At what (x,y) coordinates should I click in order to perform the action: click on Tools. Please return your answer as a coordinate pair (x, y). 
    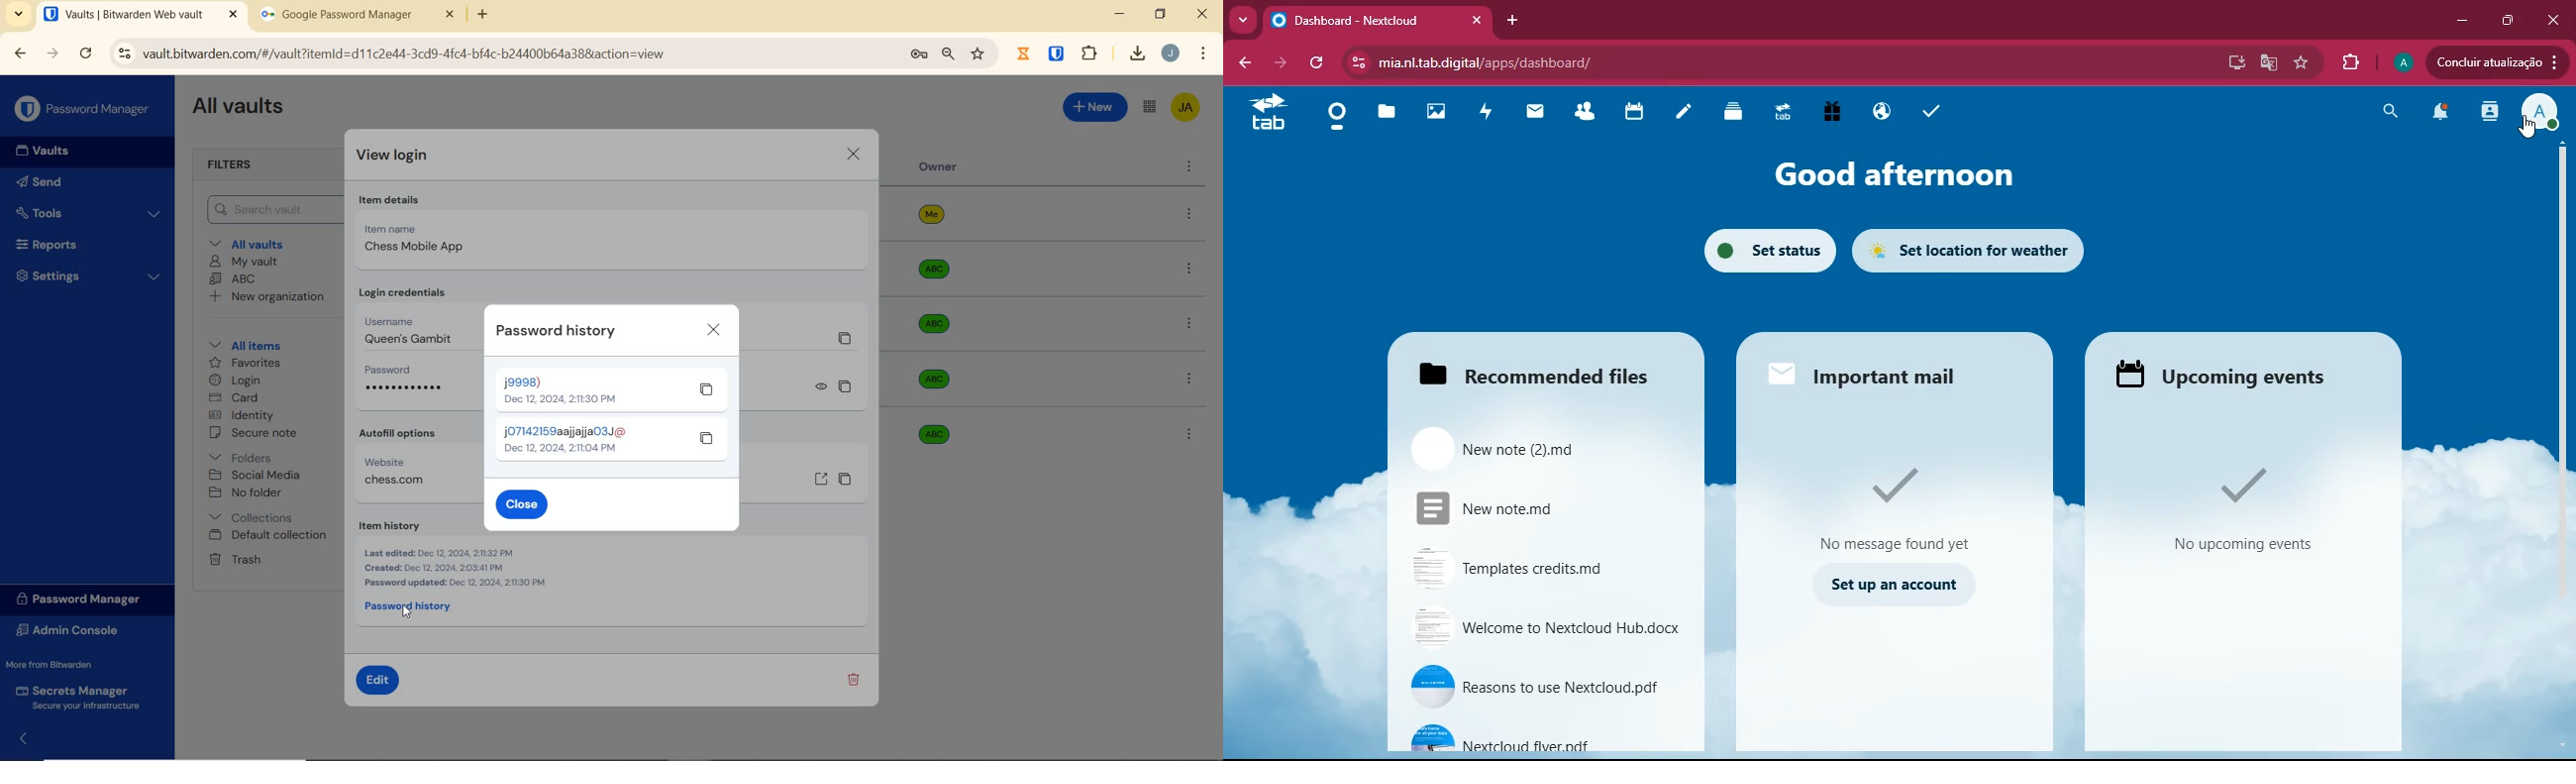
    Looking at the image, I should click on (91, 214).